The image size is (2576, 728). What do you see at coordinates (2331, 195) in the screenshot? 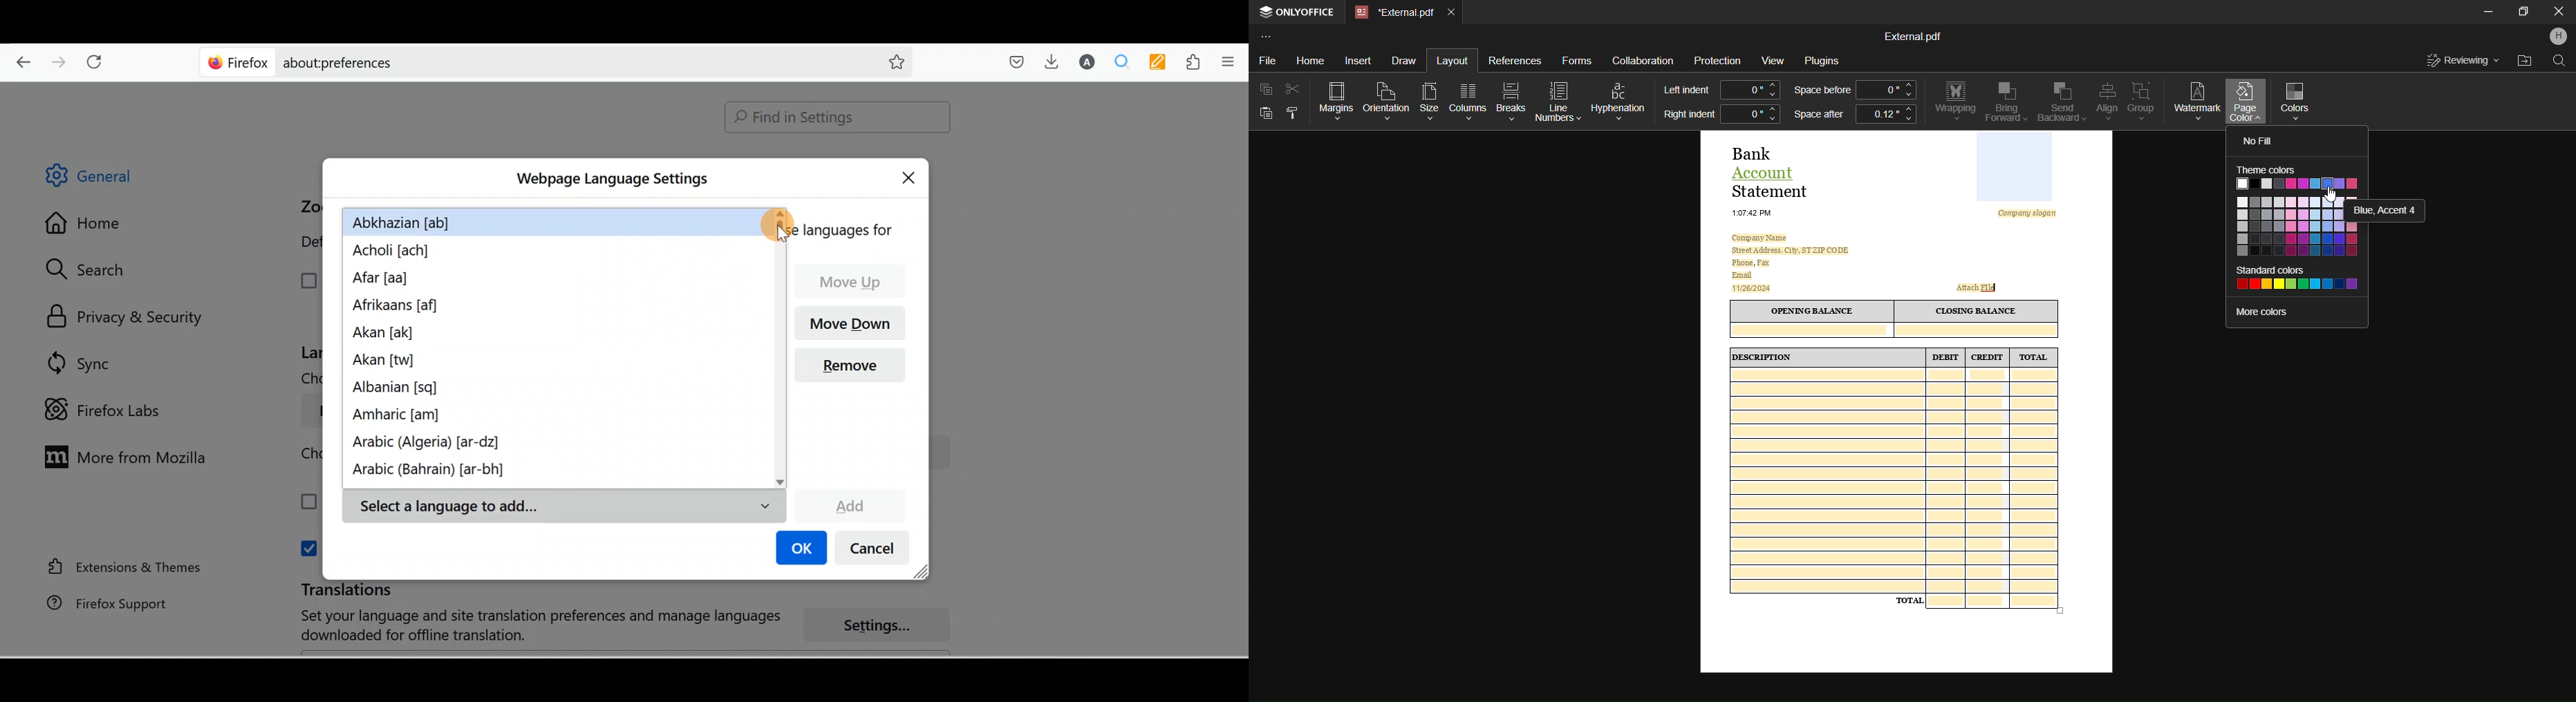
I see `cursor` at bounding box center [2331, 195].